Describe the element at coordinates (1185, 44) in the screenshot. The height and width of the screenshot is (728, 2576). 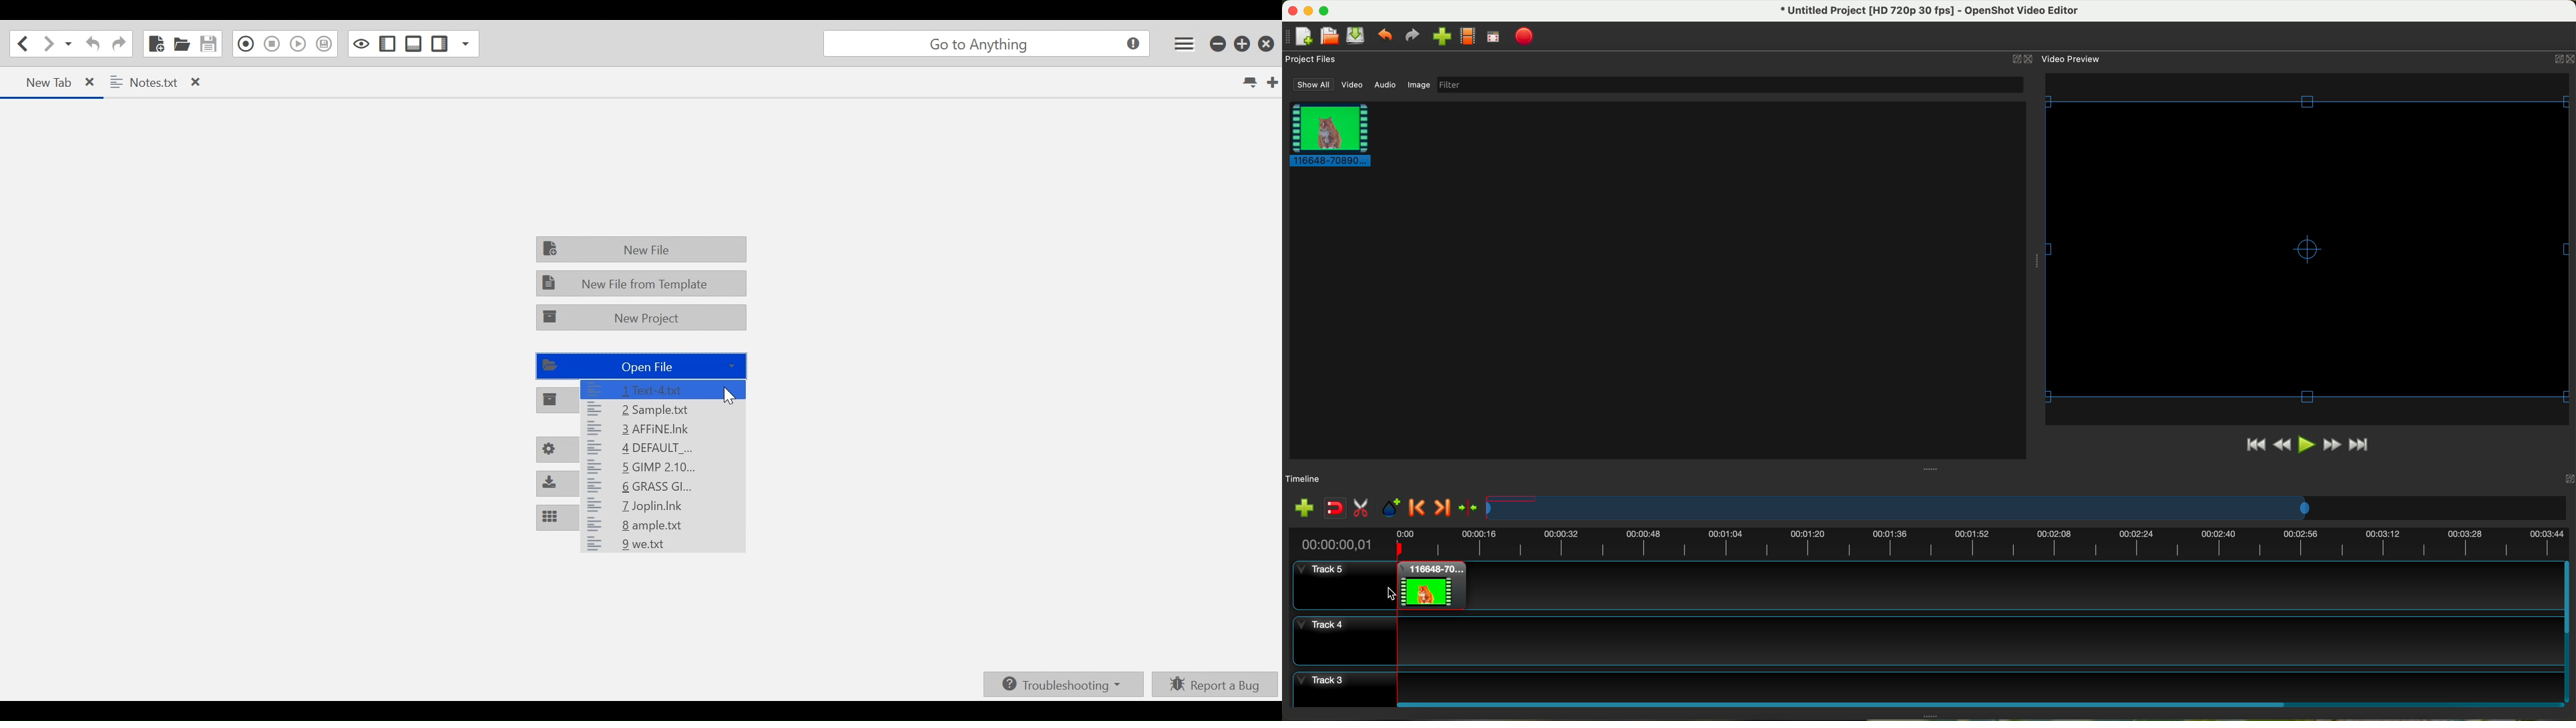
I see `Application menu` at that location.